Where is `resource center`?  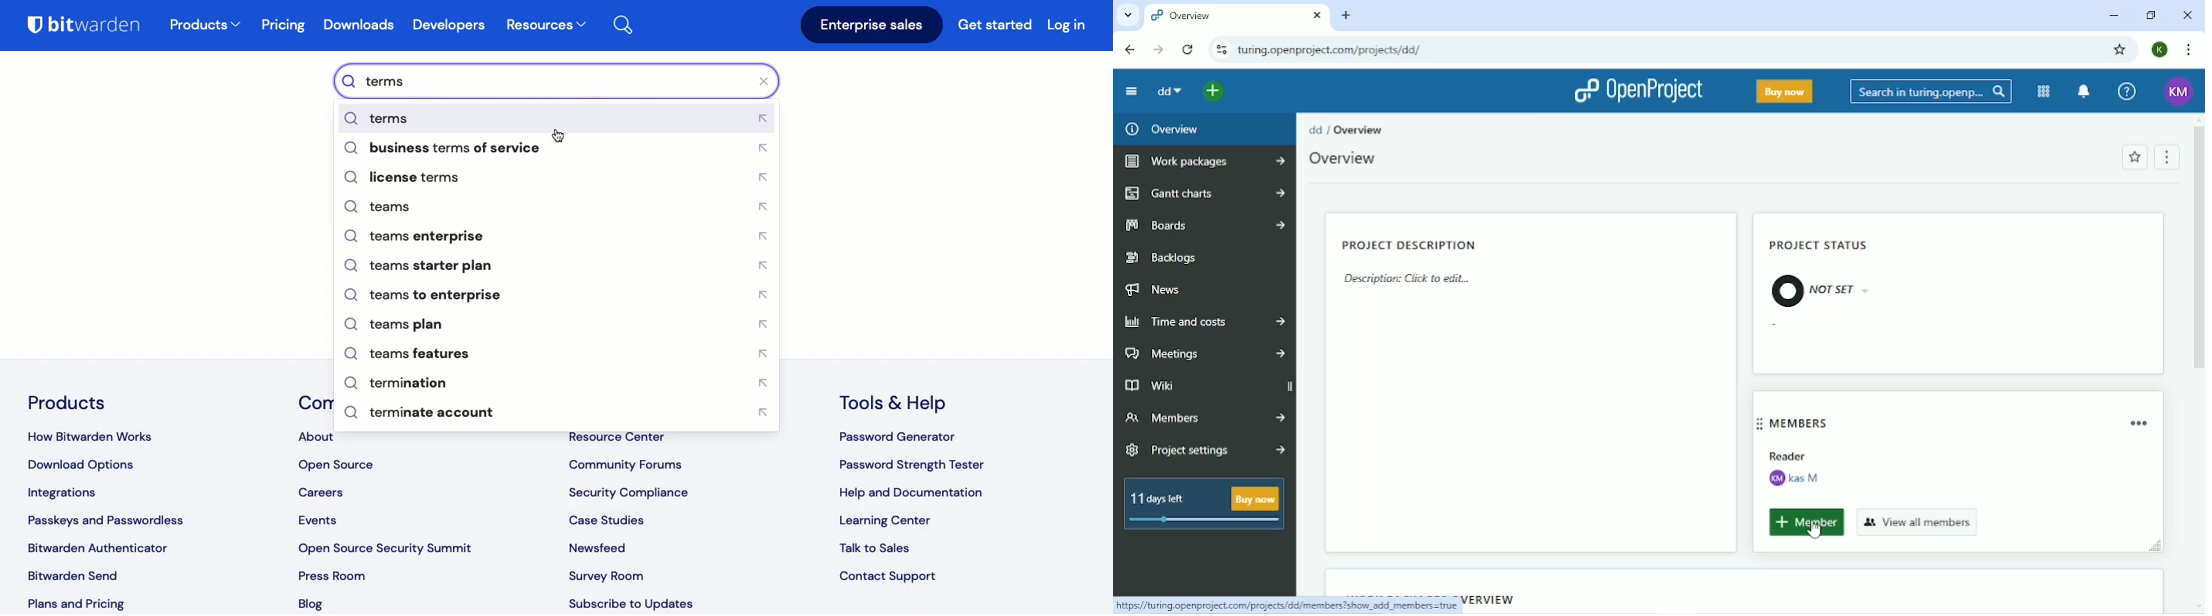 resource center is located at coordinates (624, 435).